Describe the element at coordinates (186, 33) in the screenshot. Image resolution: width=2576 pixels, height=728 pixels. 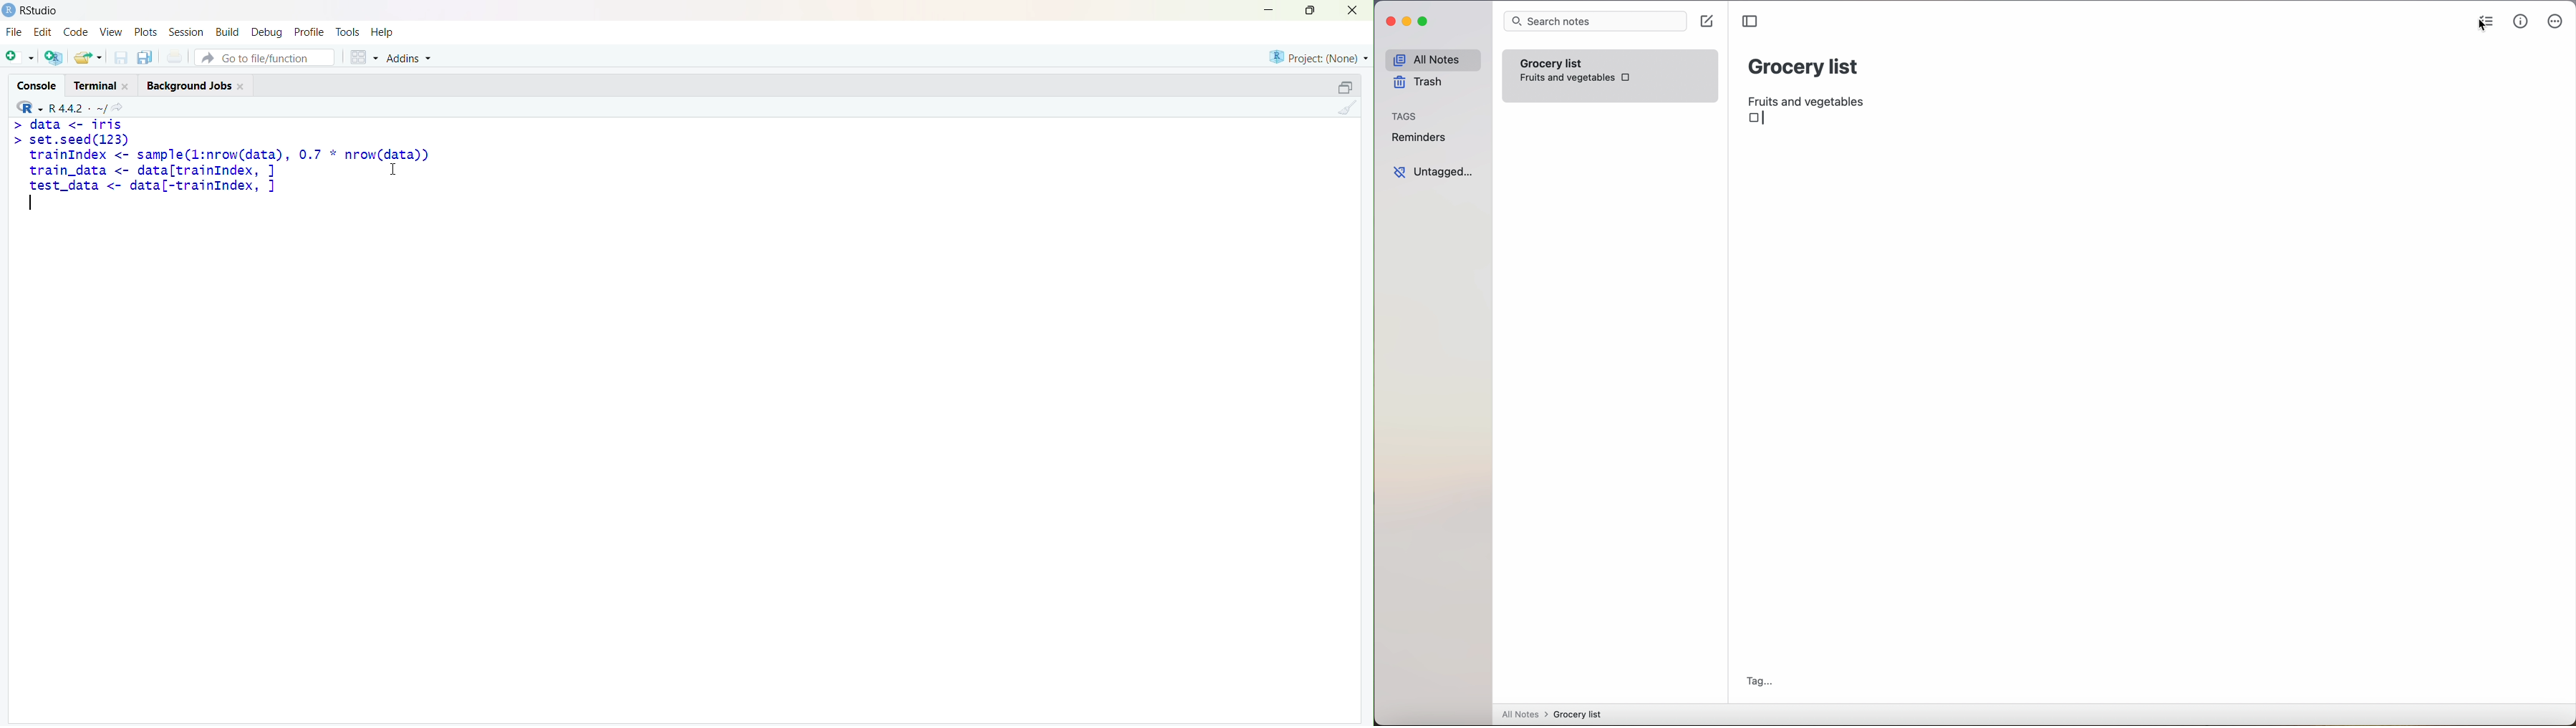
I see `Session` at that location.